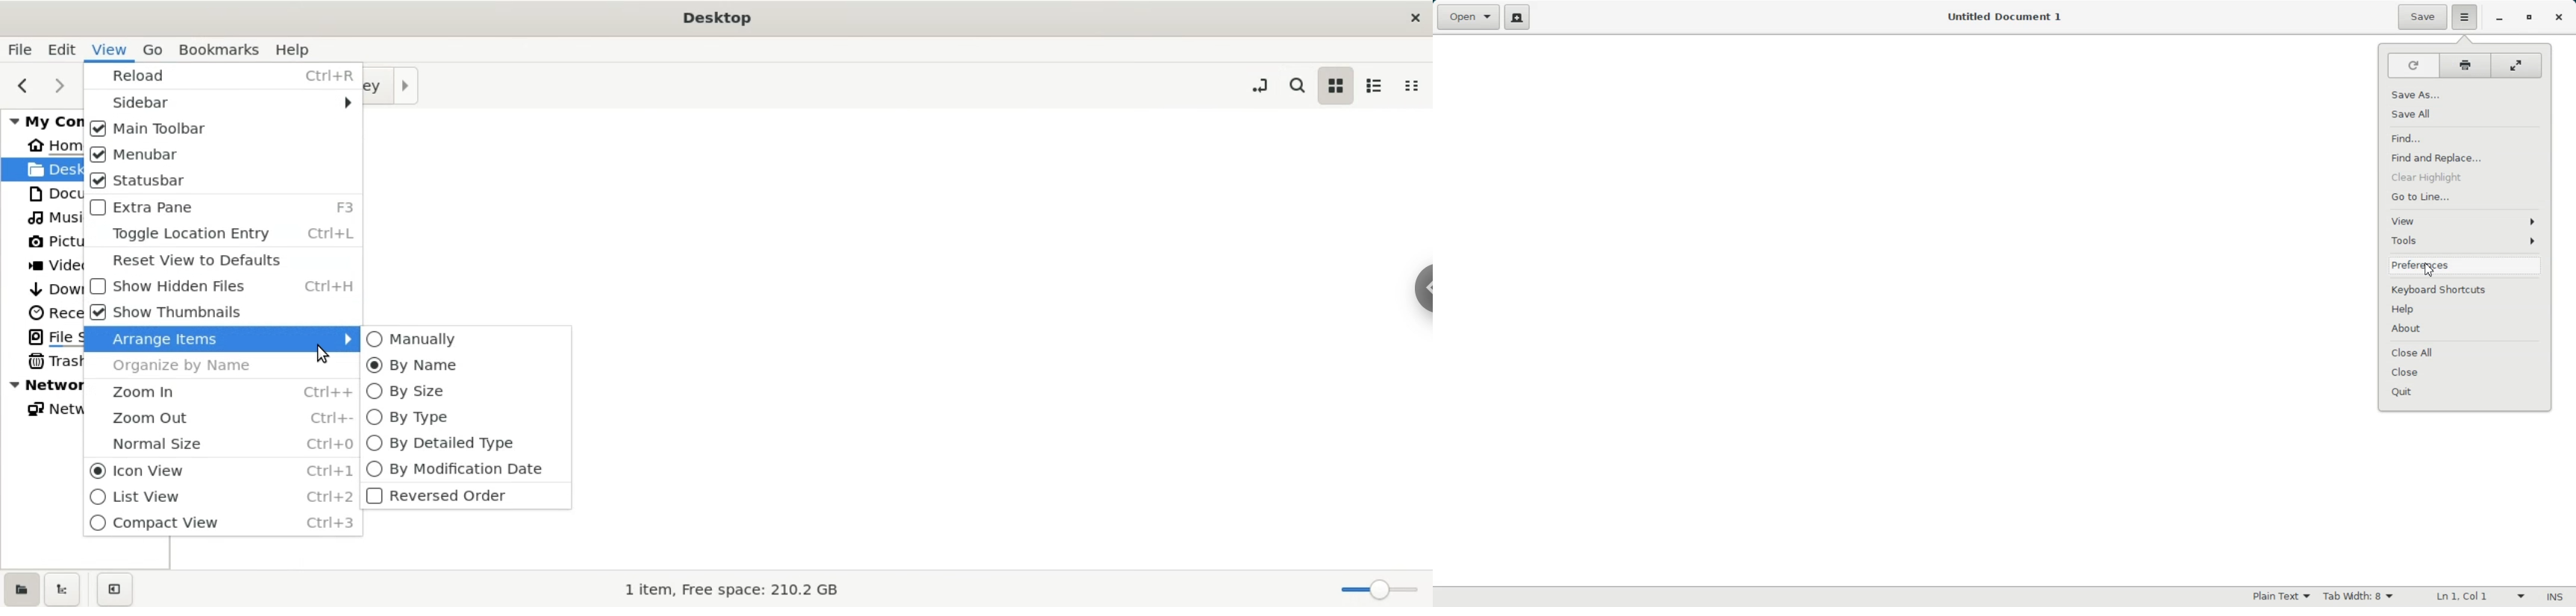  Describe the element at coordinates (2529, 18) in the screenshot. I see `Restore` at that location.